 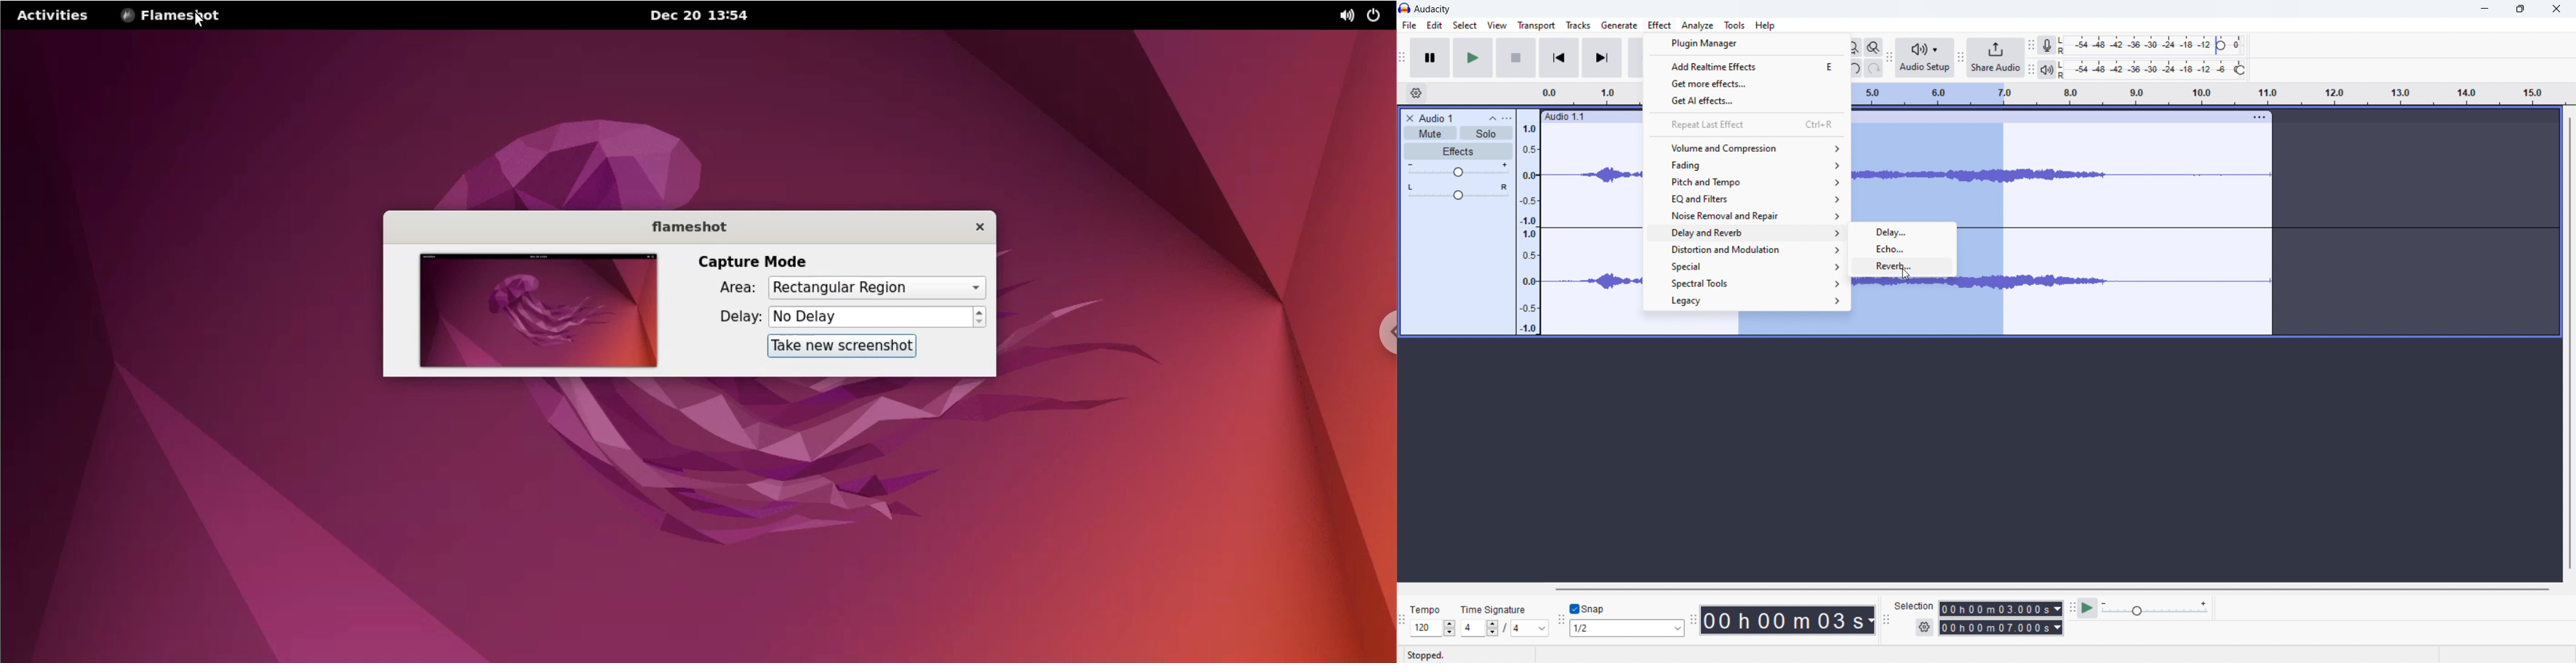 What do you see at coordinates (1430, 133) in the screenshot?
I see `mute` at bounding box center [1430, 133].